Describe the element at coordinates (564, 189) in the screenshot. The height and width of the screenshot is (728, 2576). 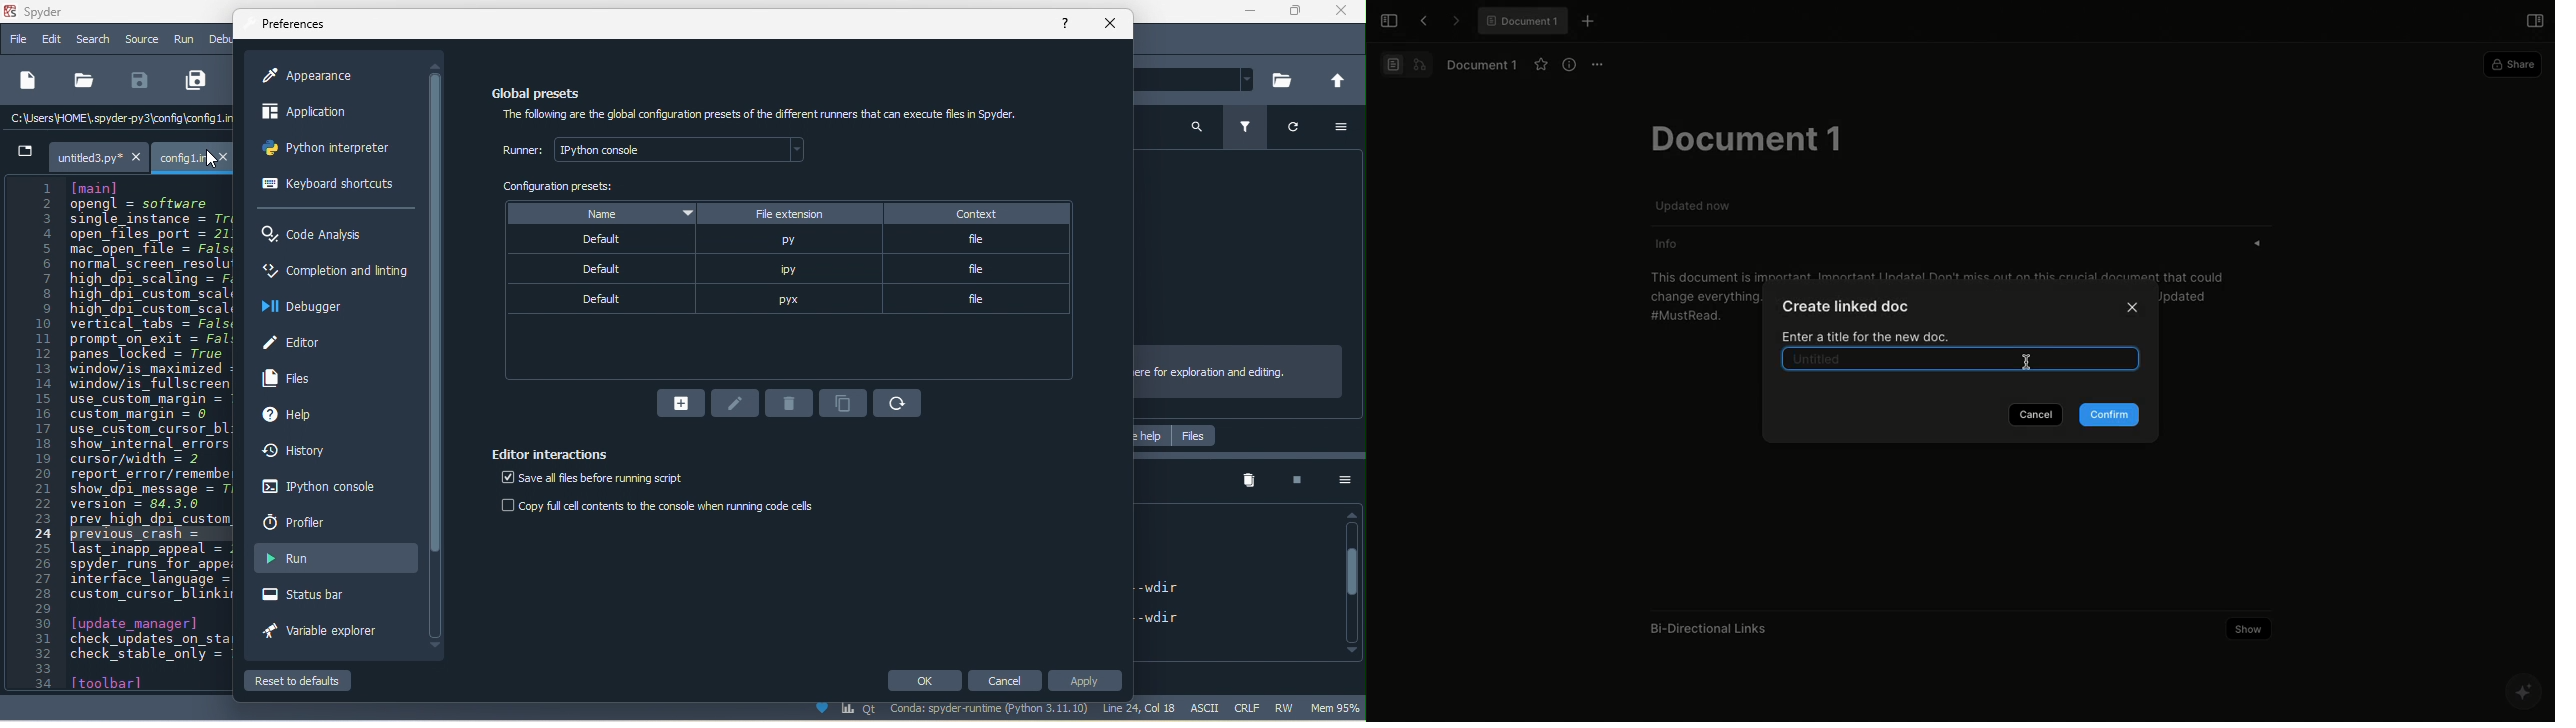
I see `configuration presets` at that location.